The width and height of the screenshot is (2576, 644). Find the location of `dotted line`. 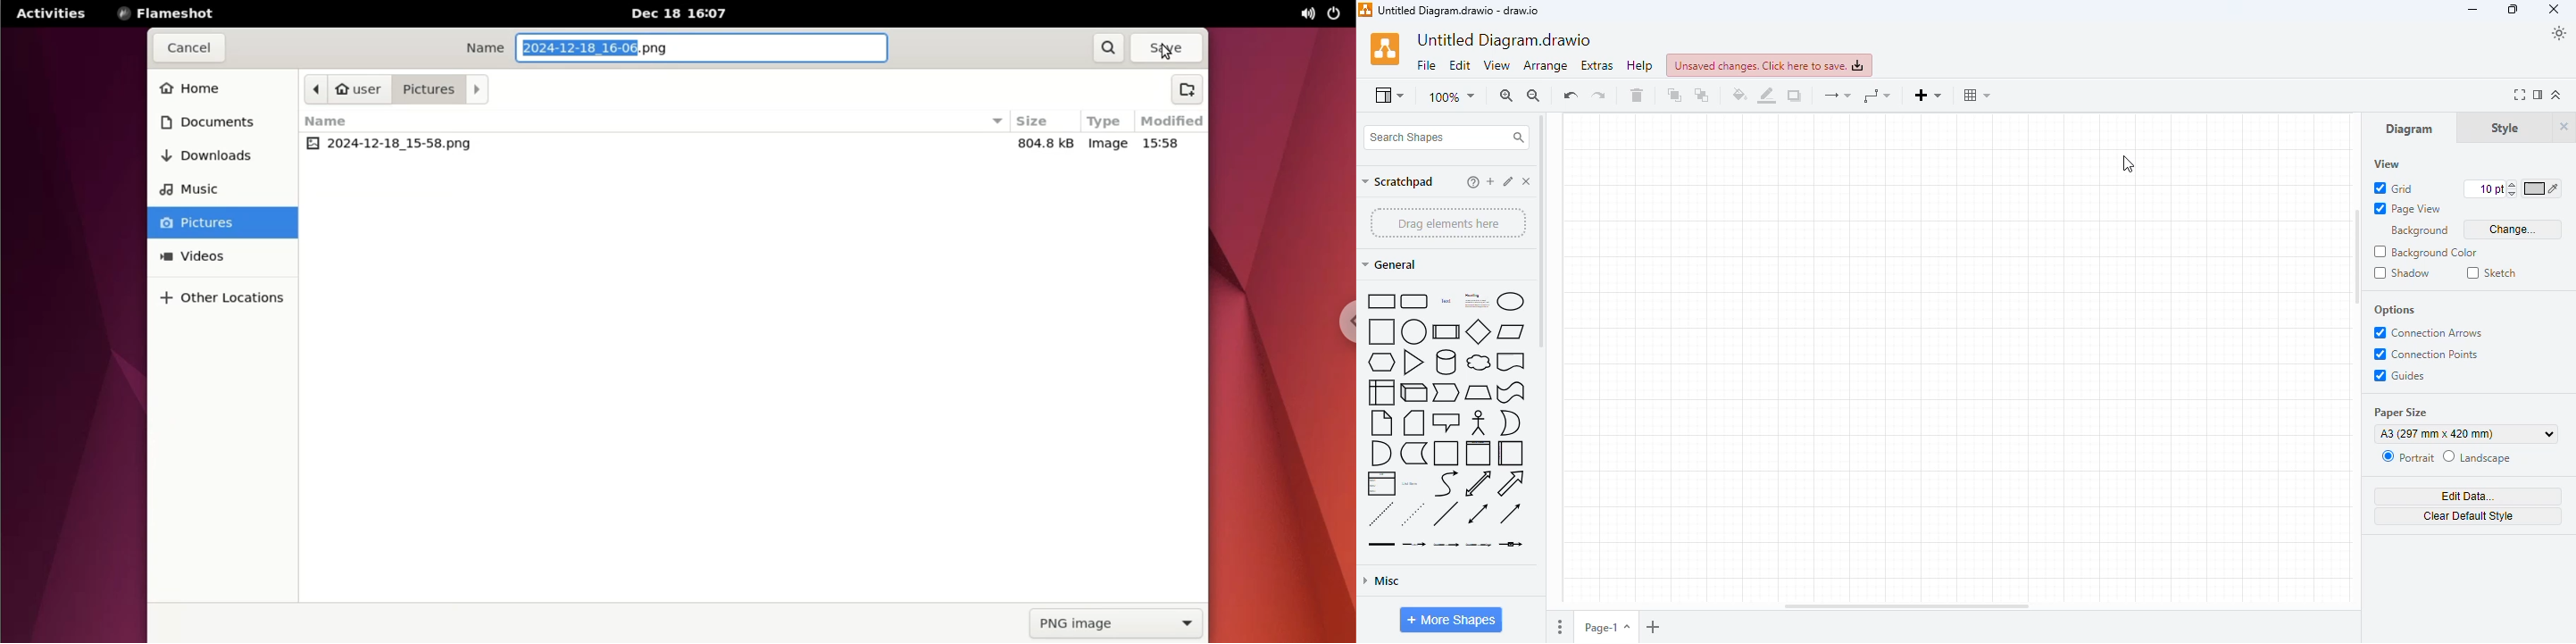

dotted line is located at coordinates (1413, 514).